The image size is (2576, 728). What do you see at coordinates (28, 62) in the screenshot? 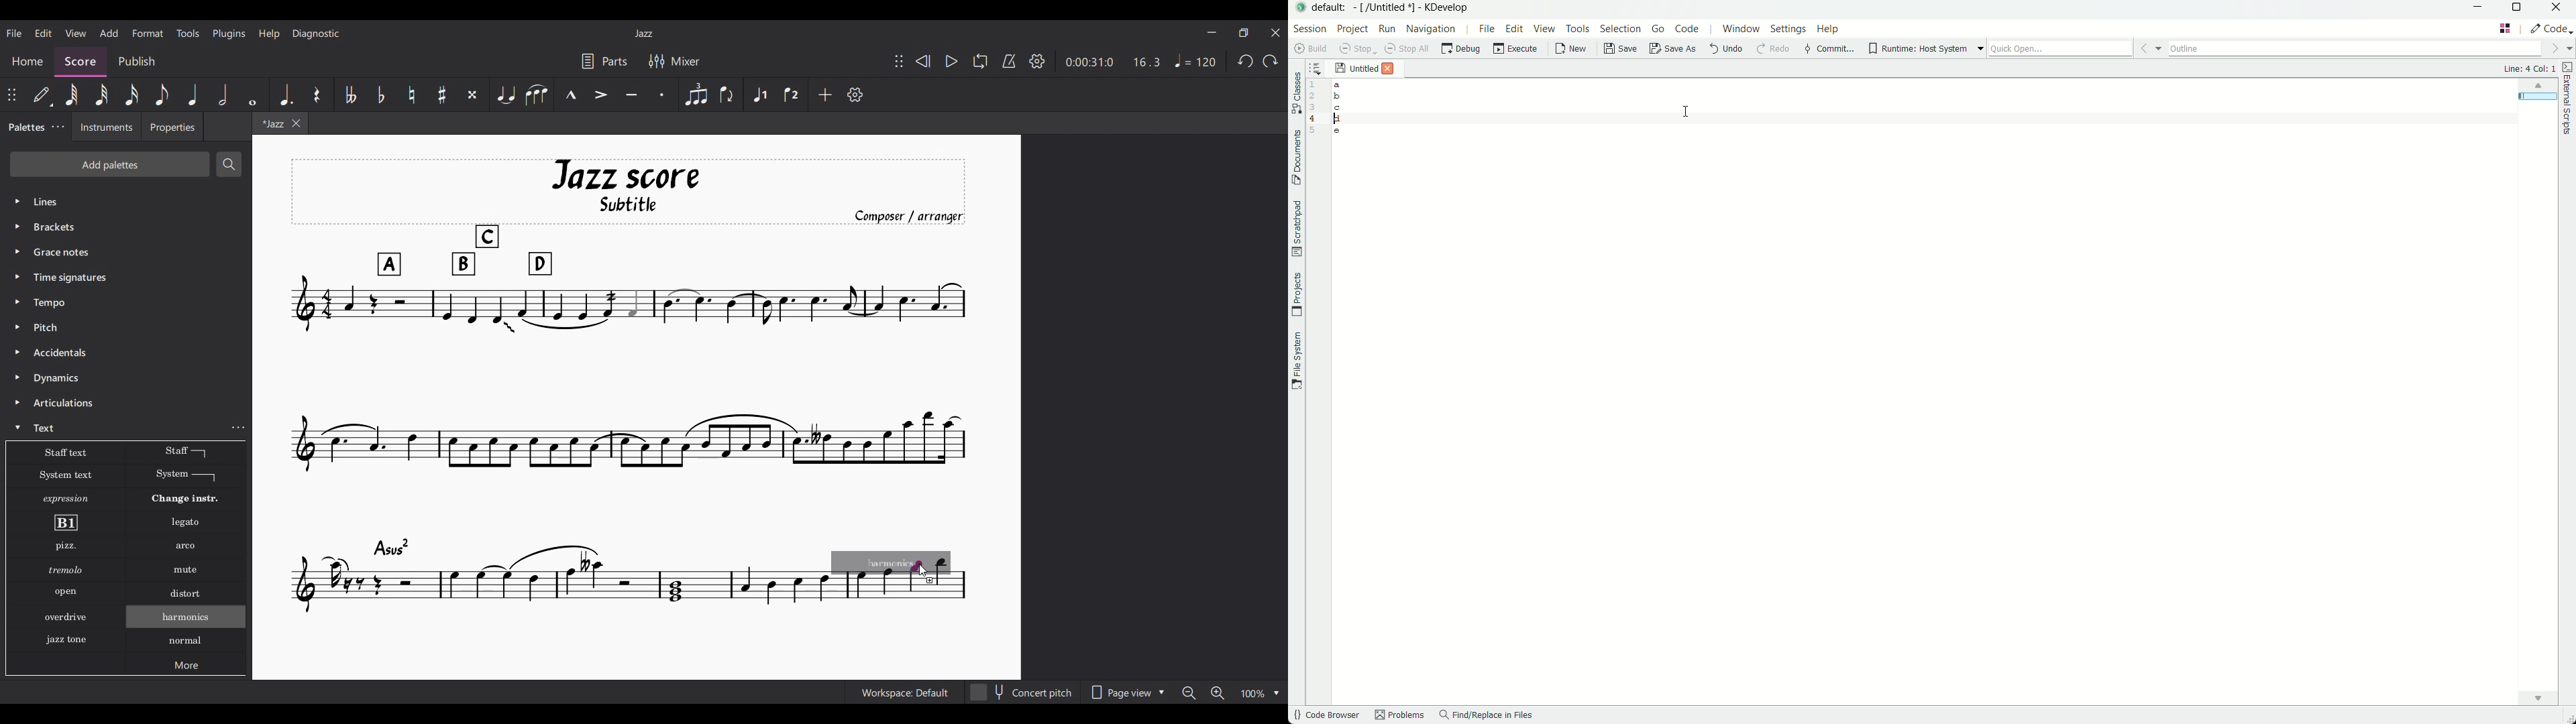
I see `Home section` at bounding box center [28, 62].